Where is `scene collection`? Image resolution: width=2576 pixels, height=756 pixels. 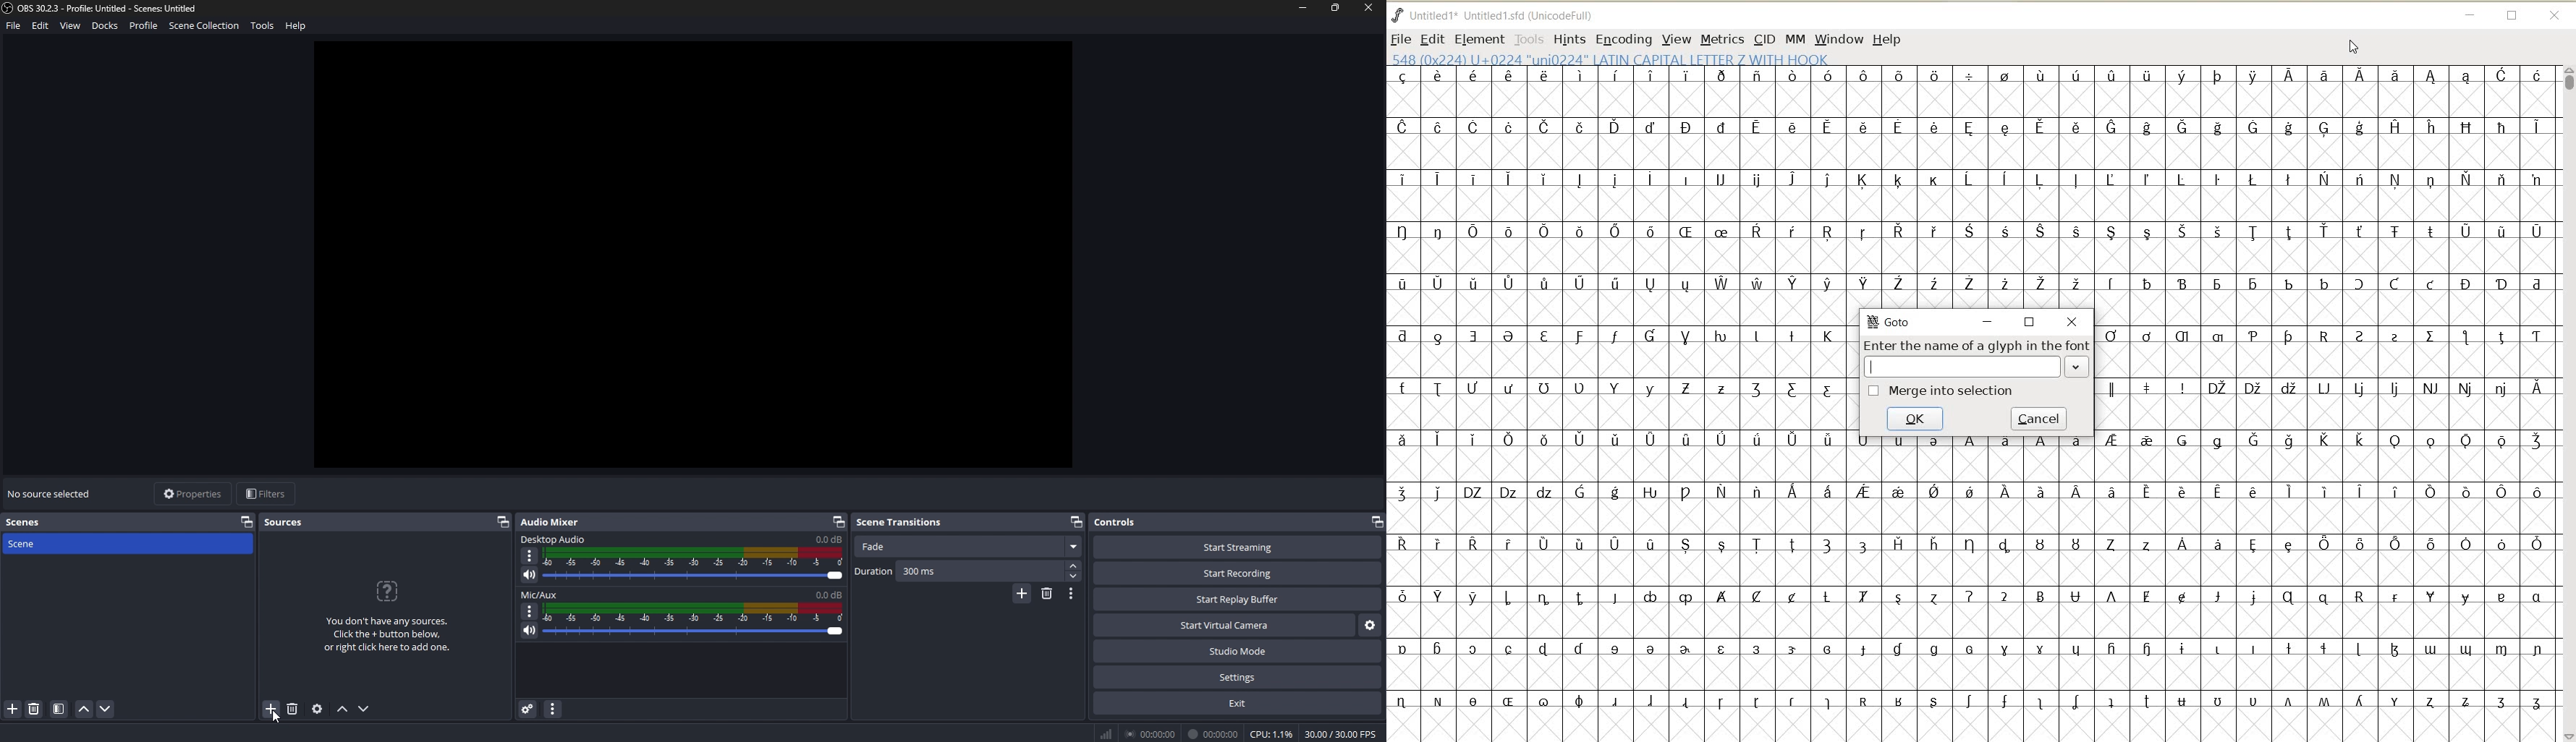 scene collection is located at coordinates (207, 25).